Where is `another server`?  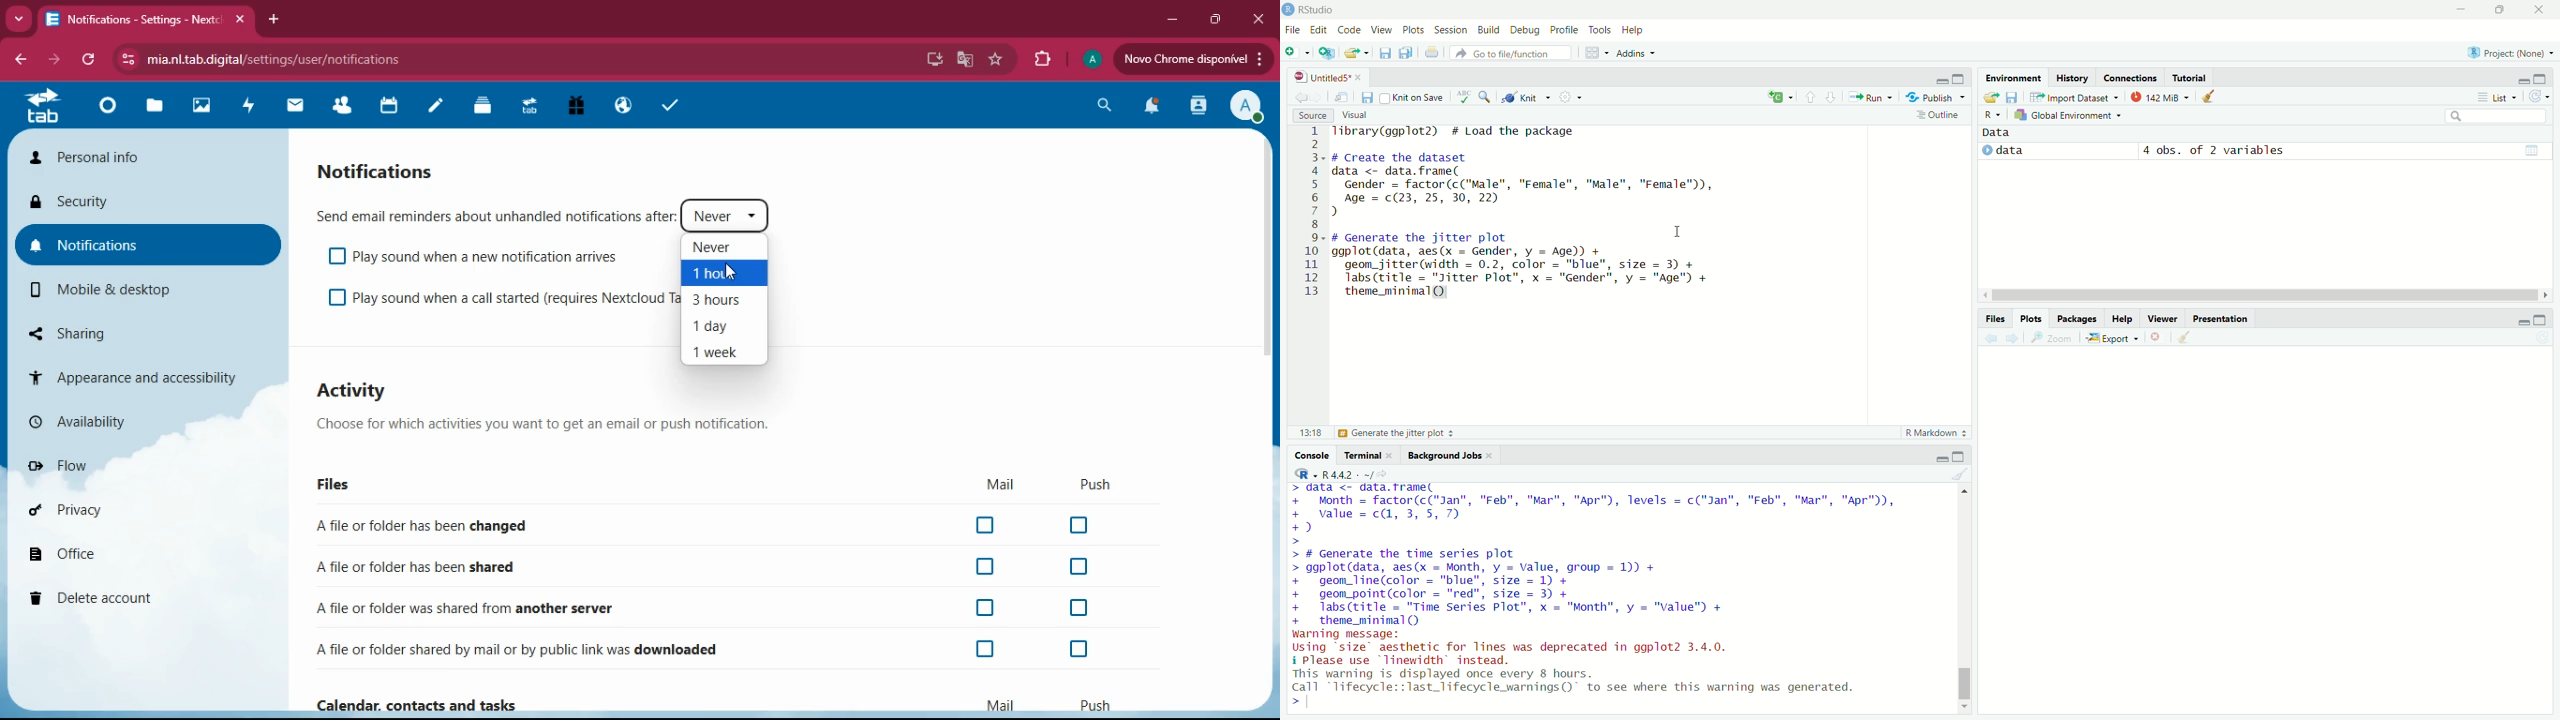
another server is located at coordinates (472, 607).